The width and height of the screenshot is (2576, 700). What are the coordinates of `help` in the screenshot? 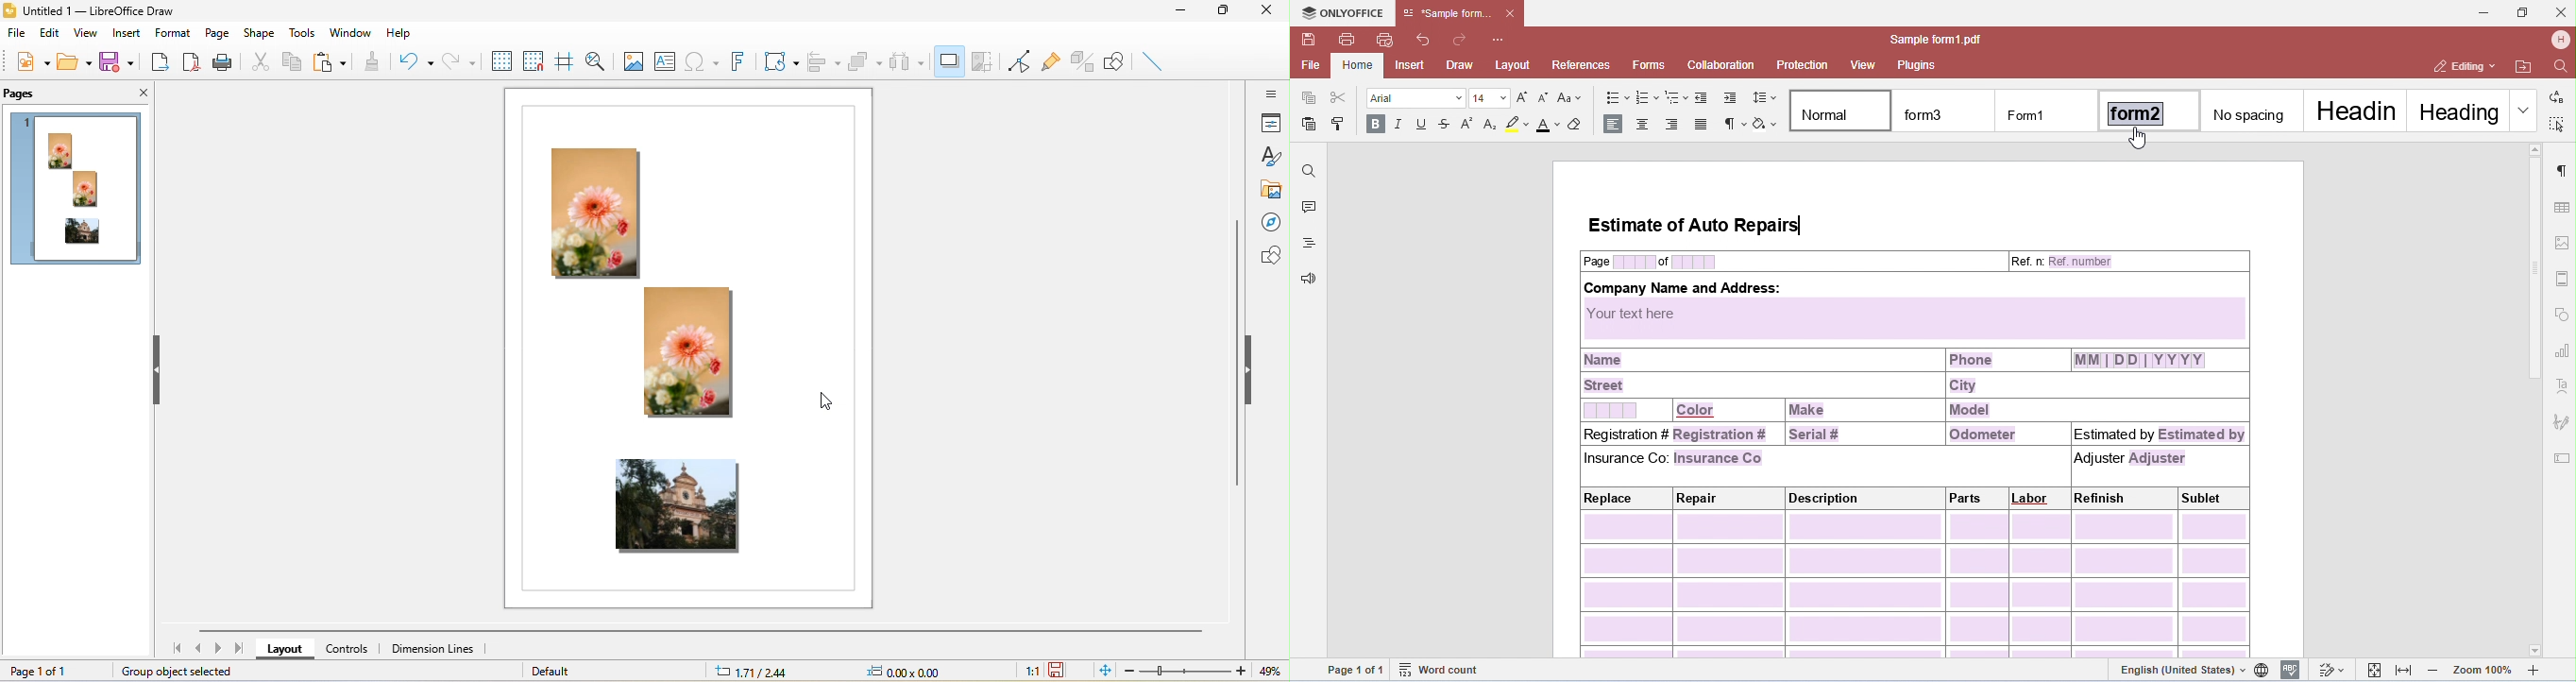 It's located at (397, 35).